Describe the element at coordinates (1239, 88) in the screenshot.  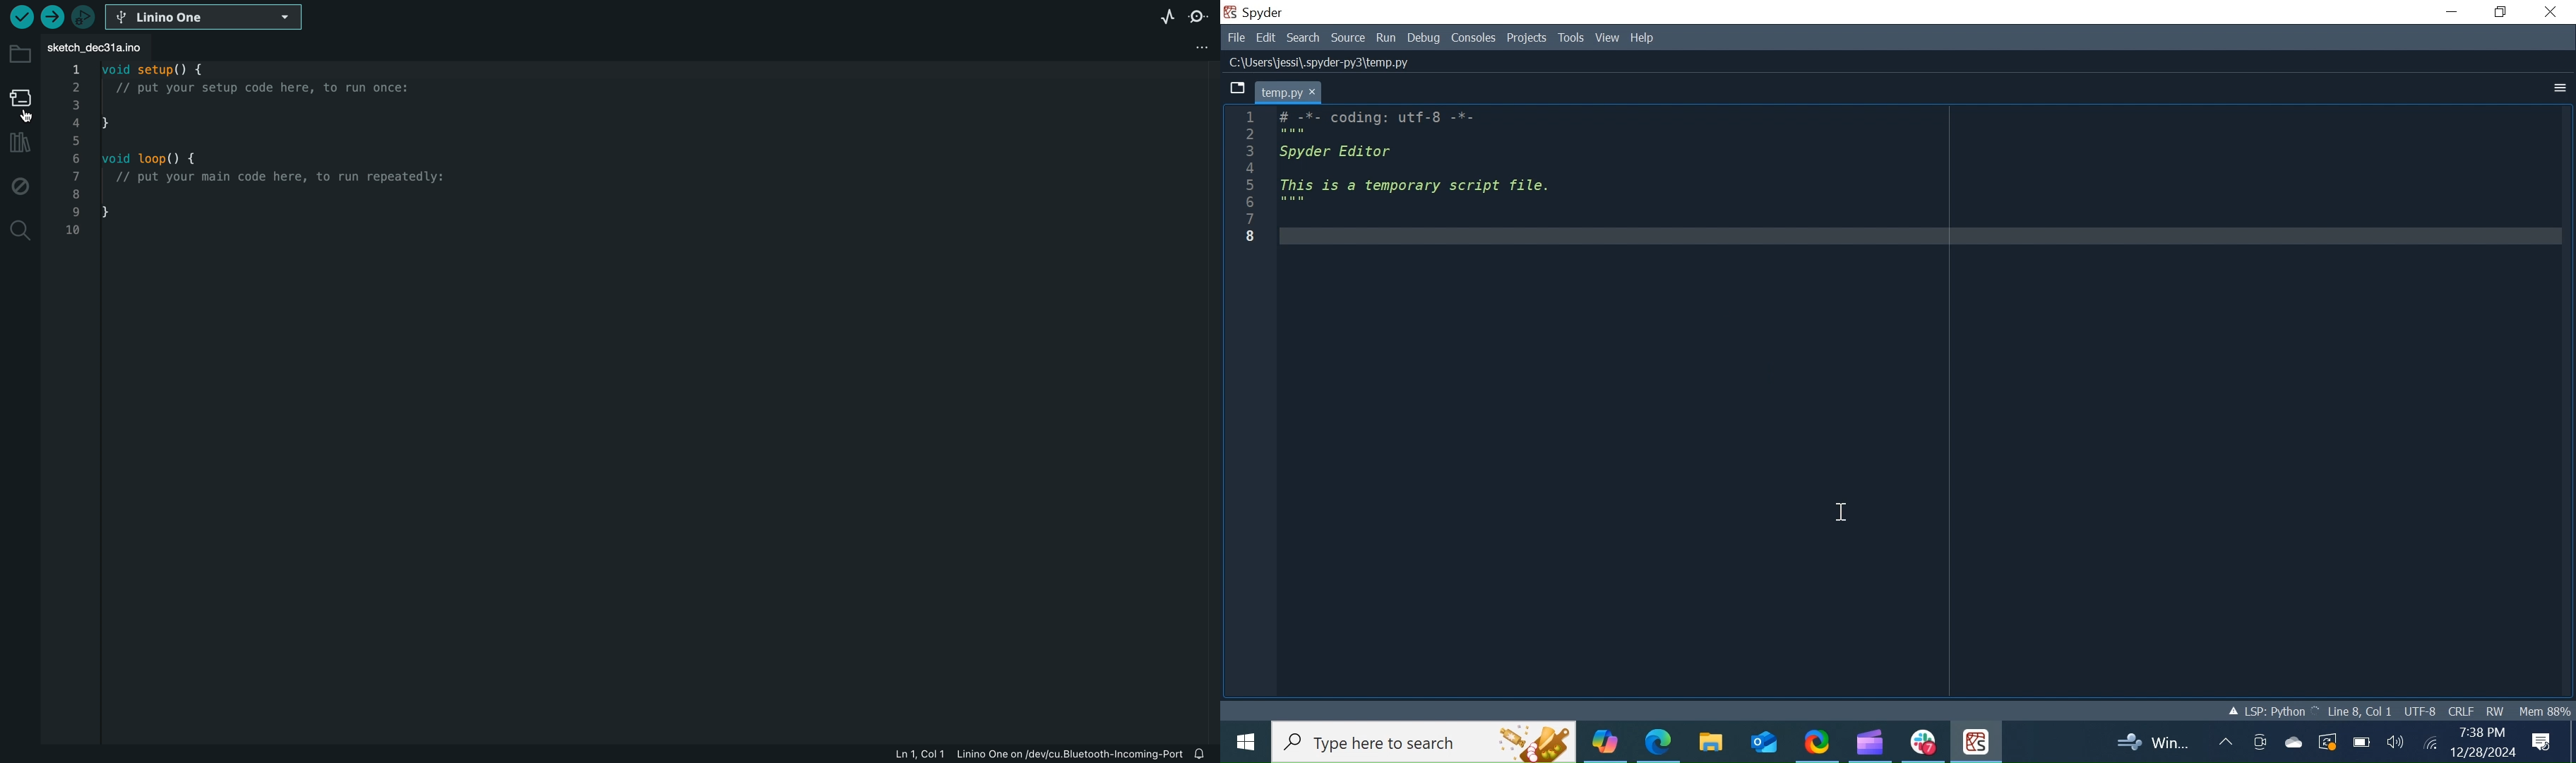
I see `Browse tab` at that location.